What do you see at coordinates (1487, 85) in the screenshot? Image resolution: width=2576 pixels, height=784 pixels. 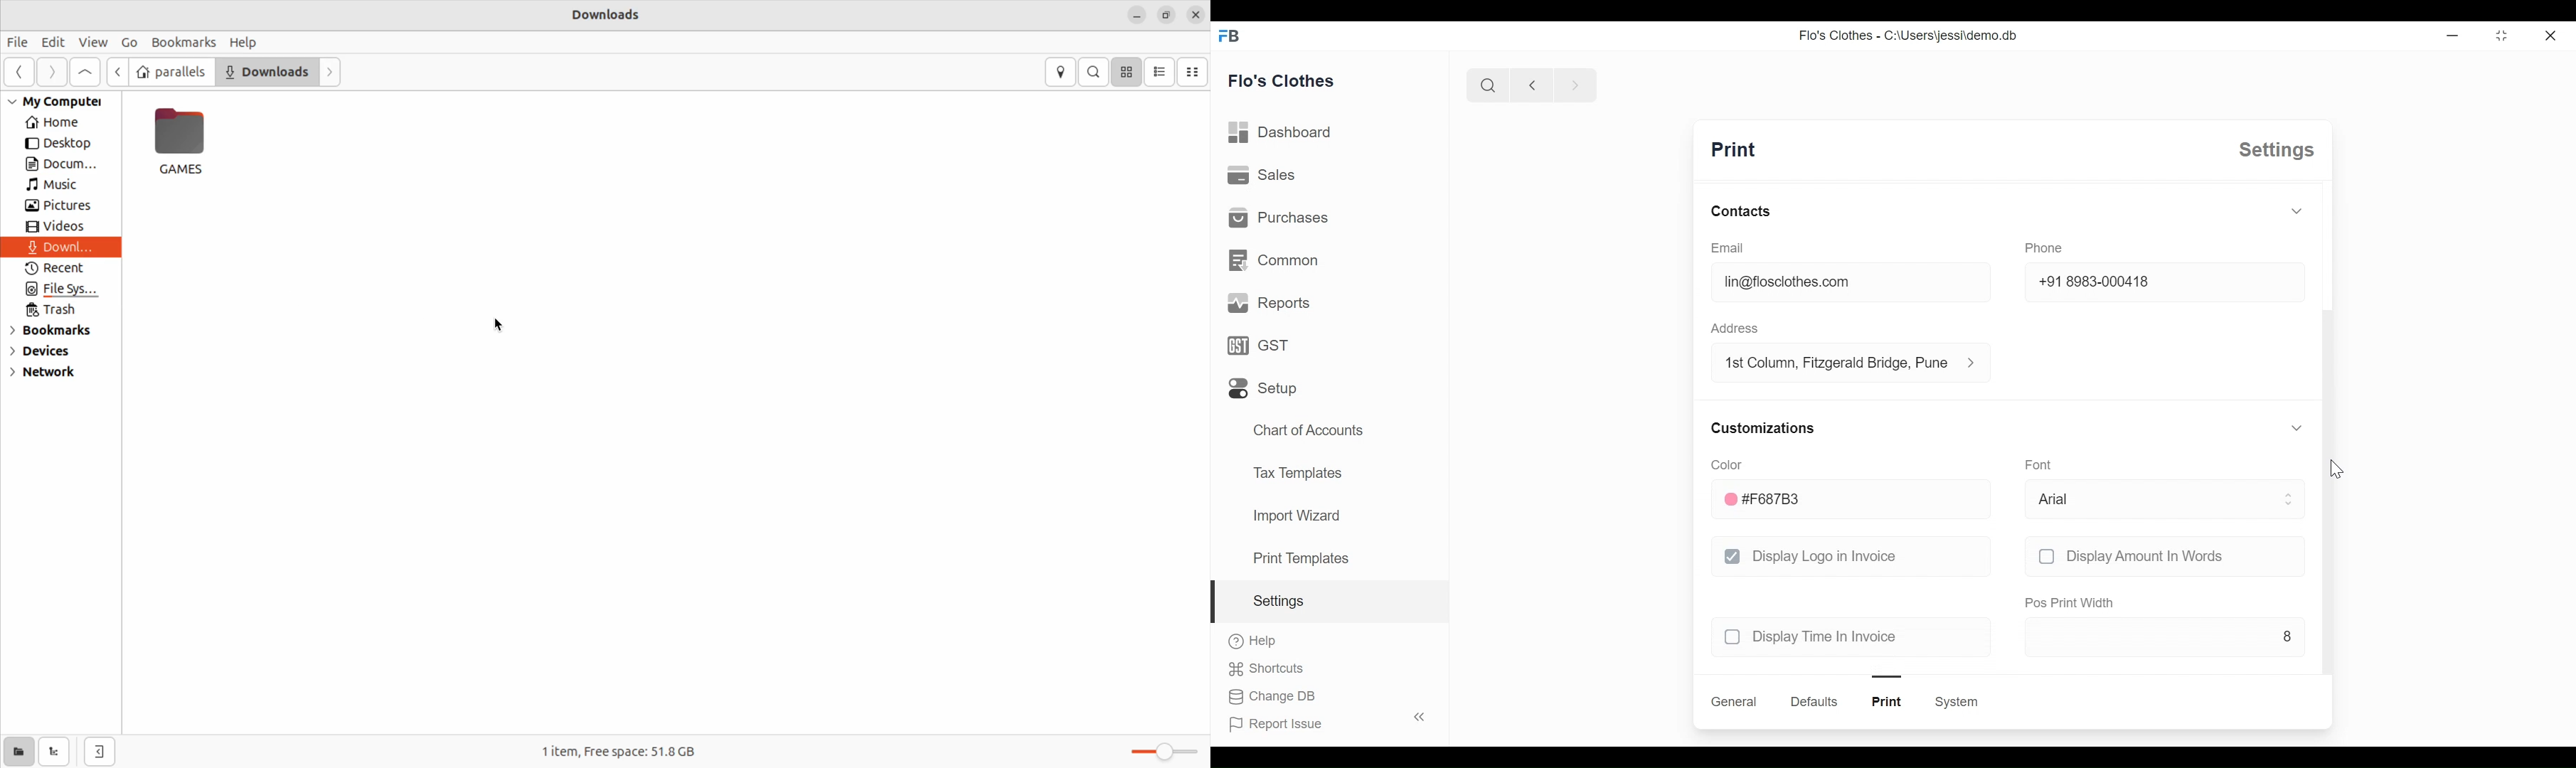 I see `search` at bounding box center [1487, 85].